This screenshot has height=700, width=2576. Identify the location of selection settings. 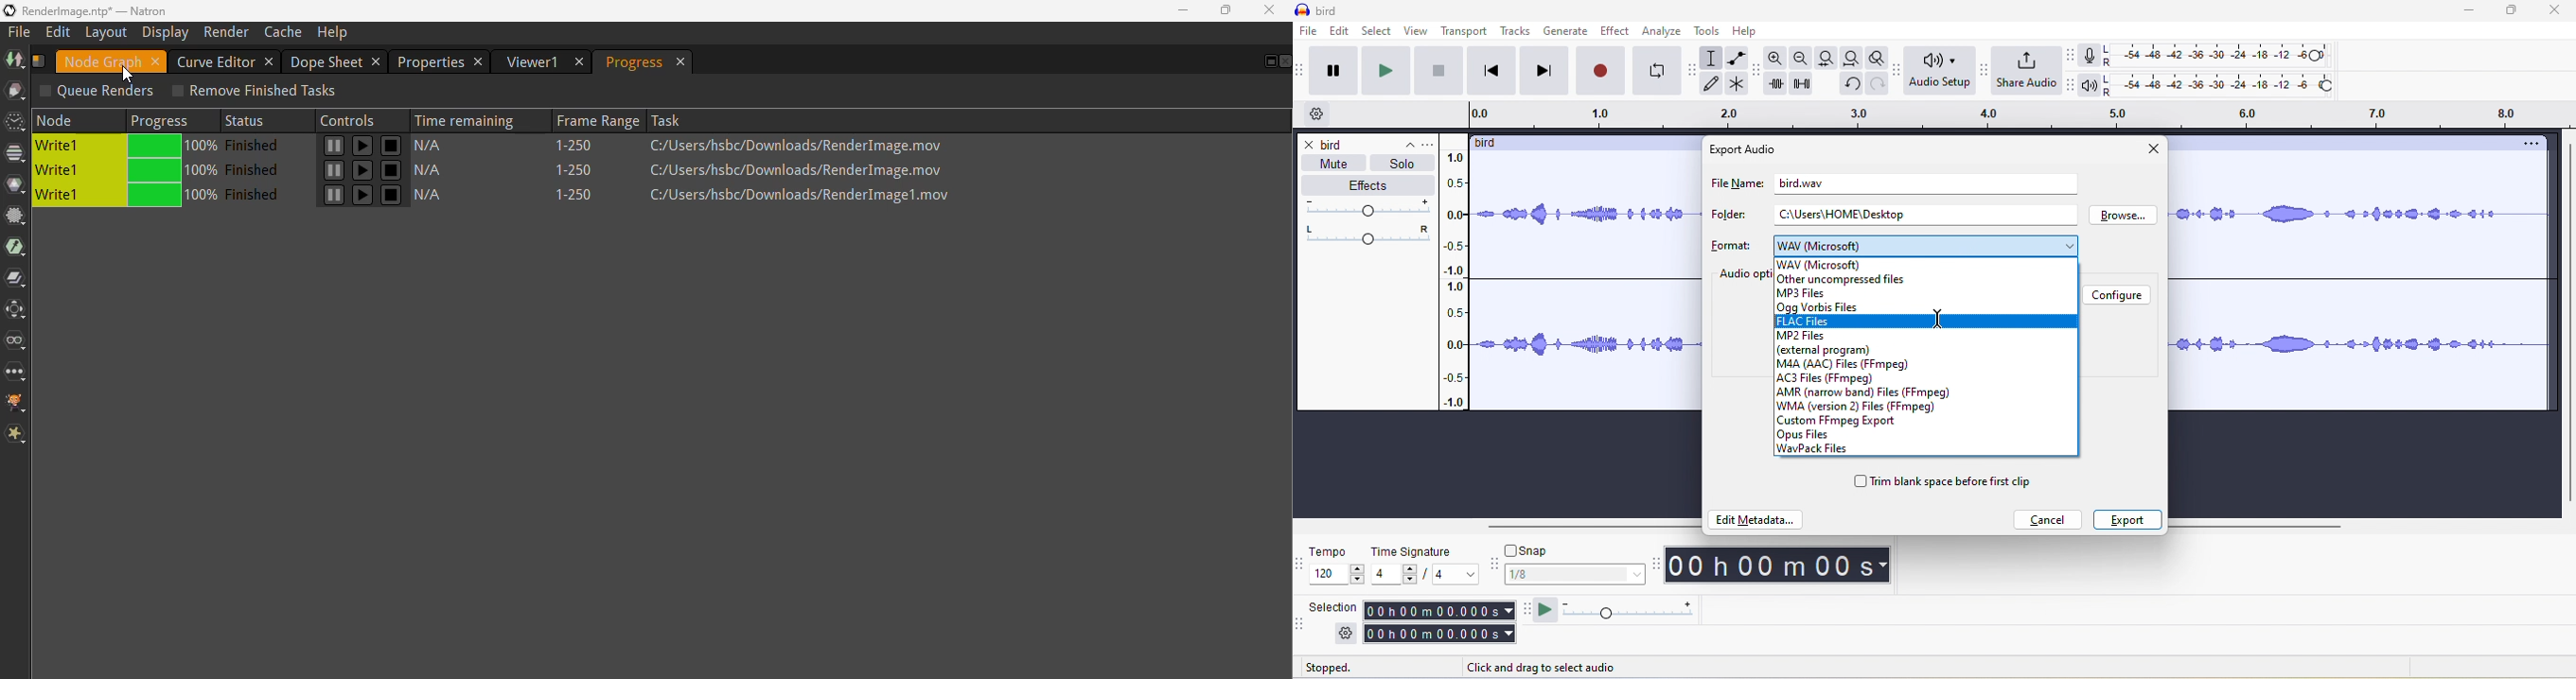
(1344, 634).